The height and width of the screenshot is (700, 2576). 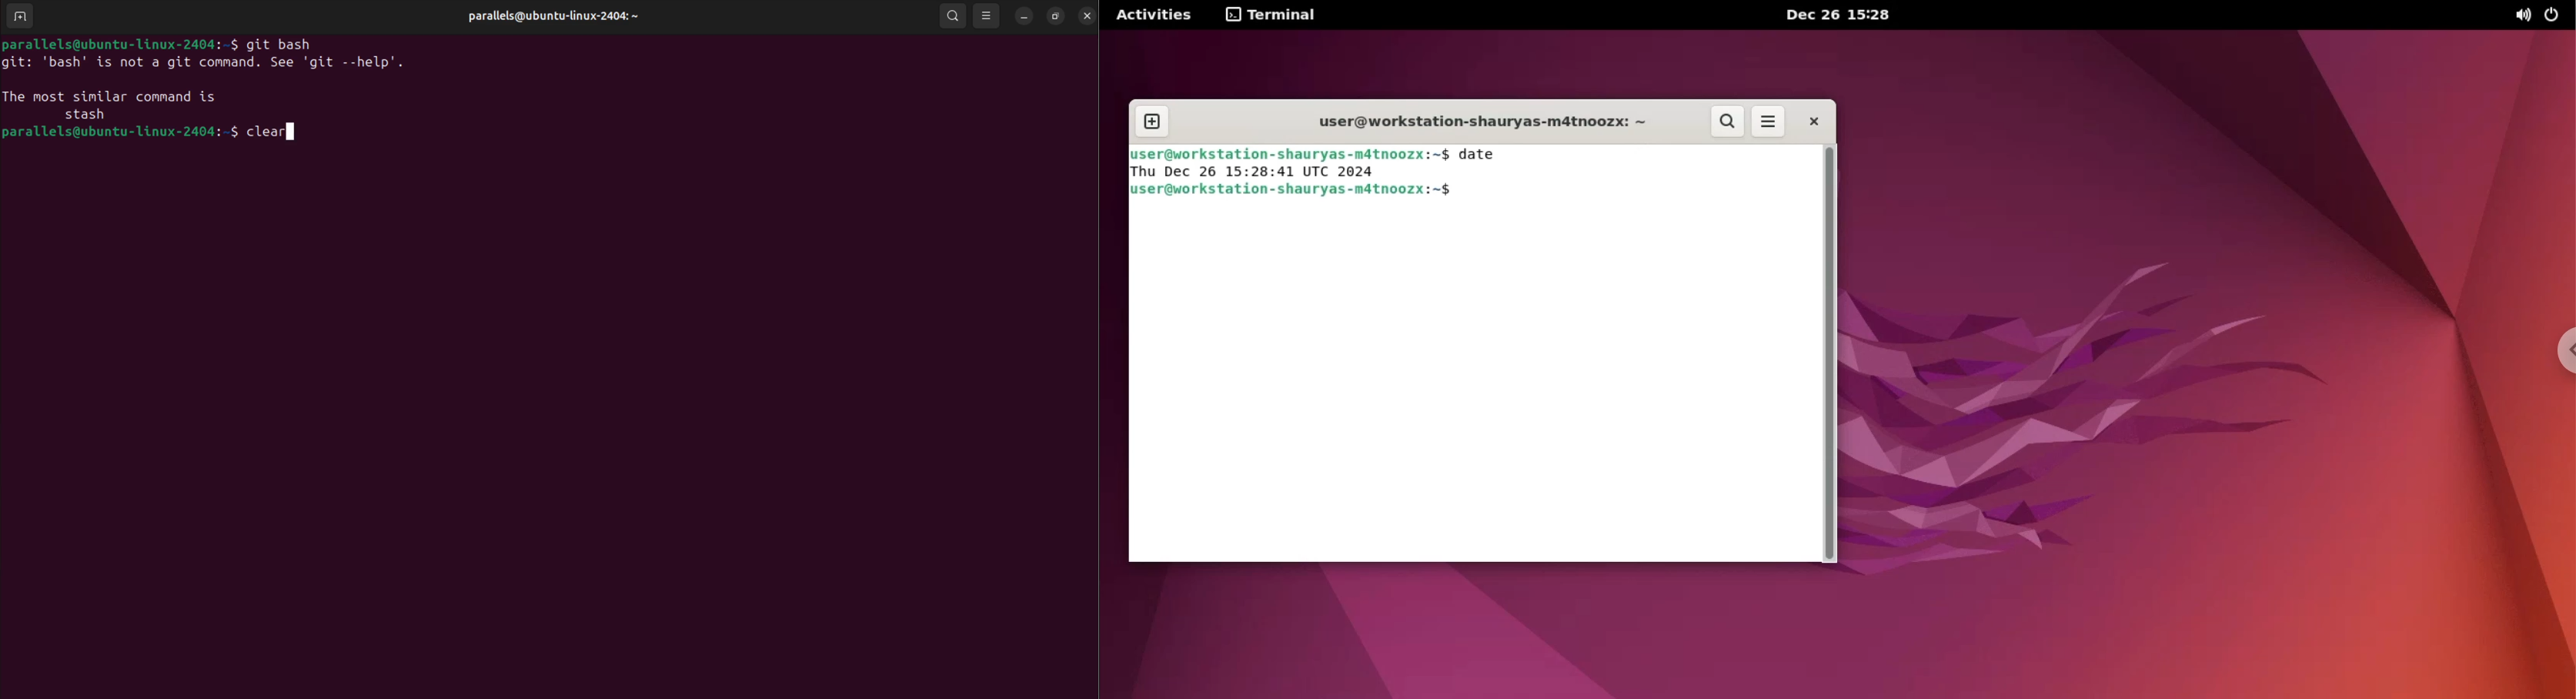 What do you see at coordinates (1817, 120) in the screenshot?
I see `close` at bounding box center [1817, 120].